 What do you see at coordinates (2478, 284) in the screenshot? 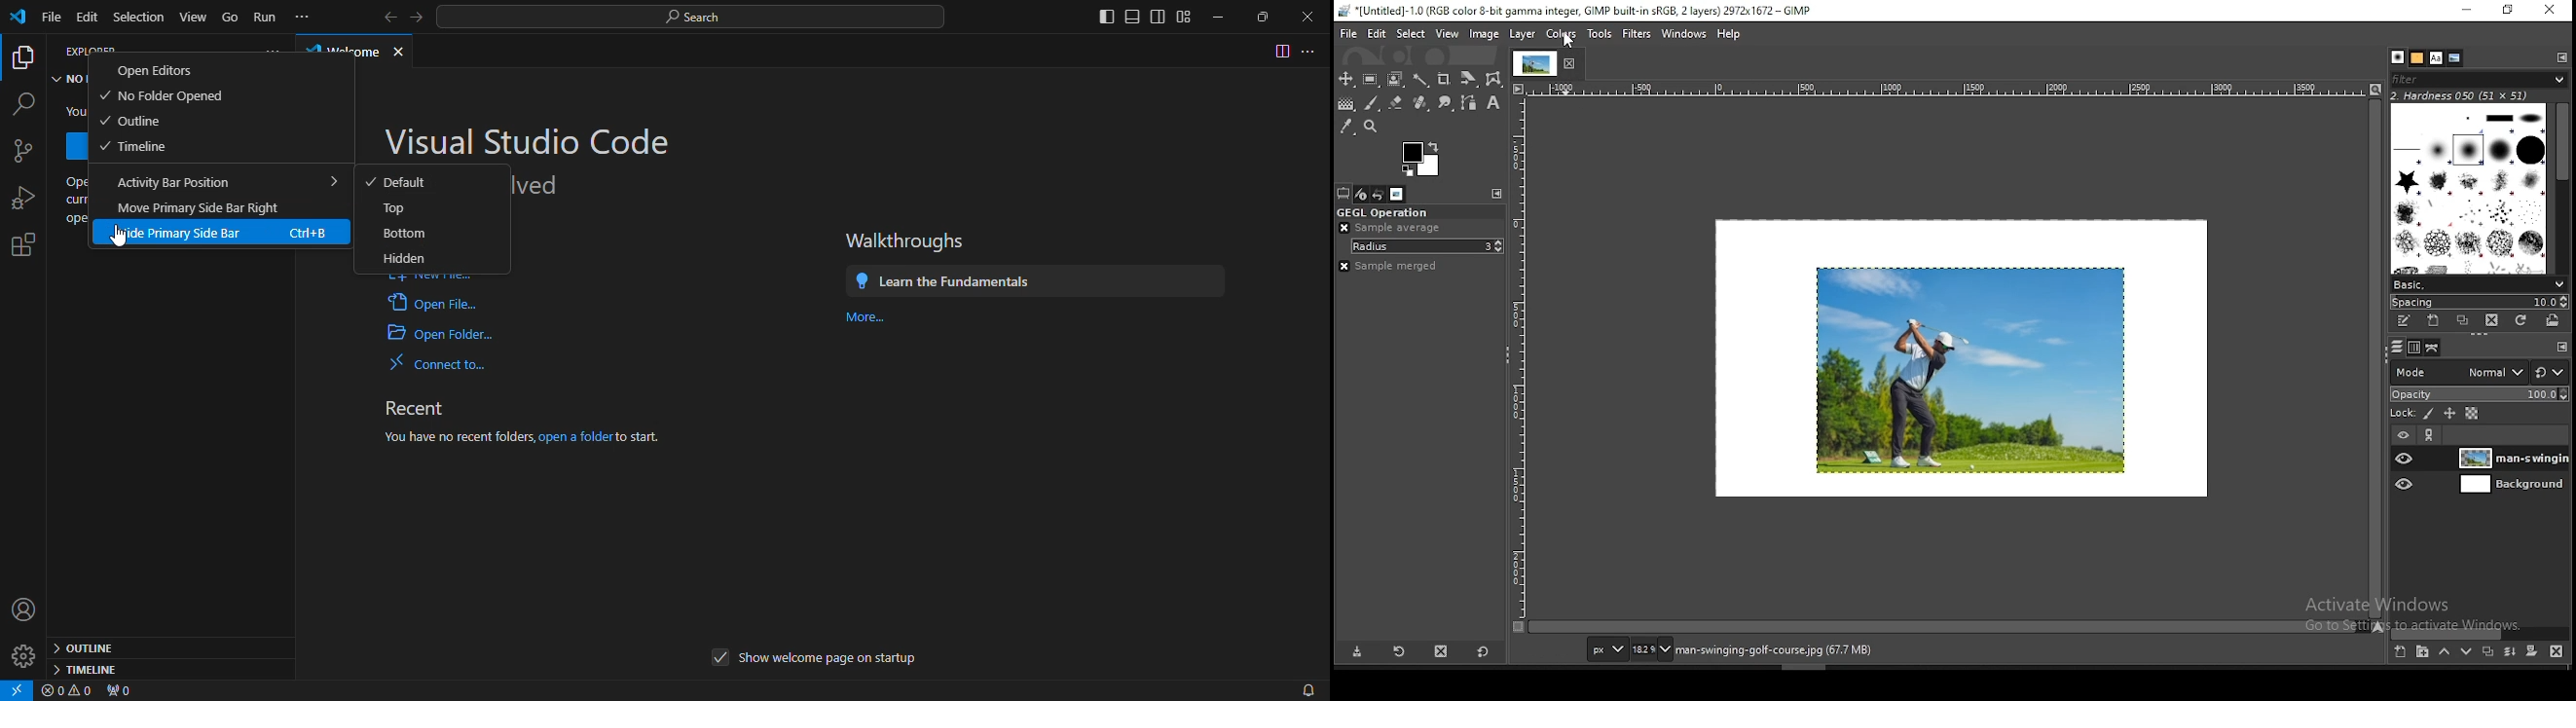
I see `brush presets` at bounding box center [2478, 284].